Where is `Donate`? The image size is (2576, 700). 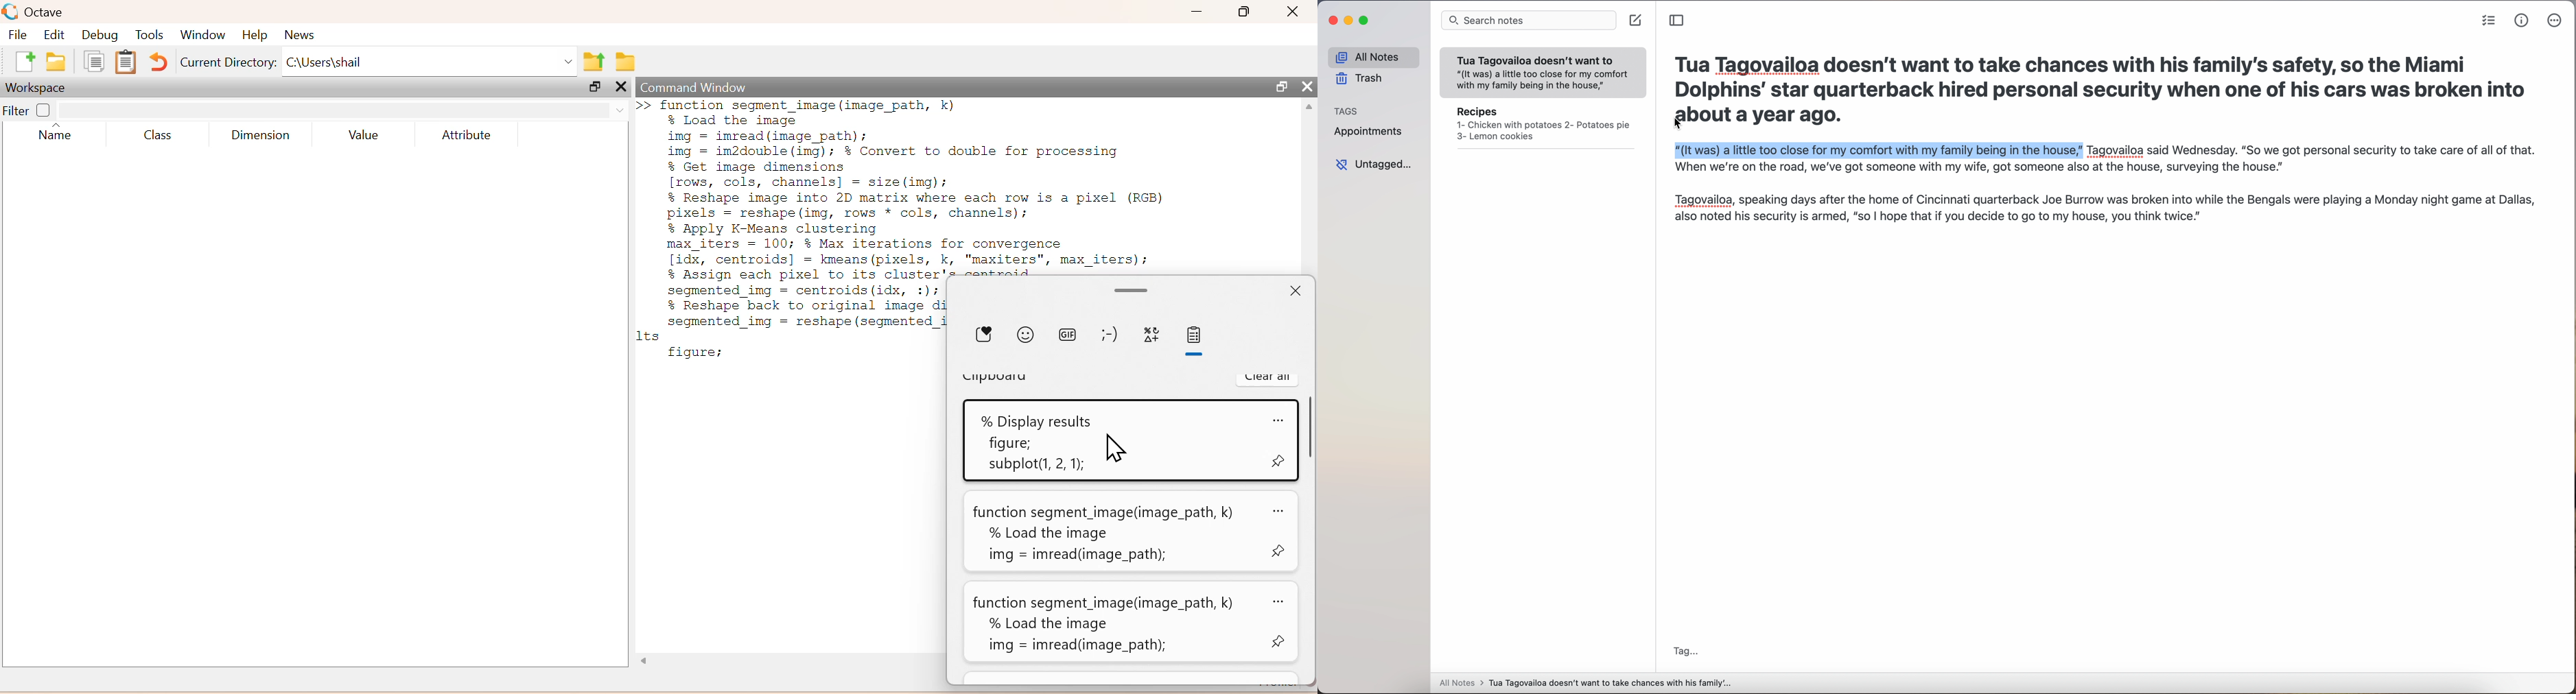 Donate is located at coordinates (983, 335).